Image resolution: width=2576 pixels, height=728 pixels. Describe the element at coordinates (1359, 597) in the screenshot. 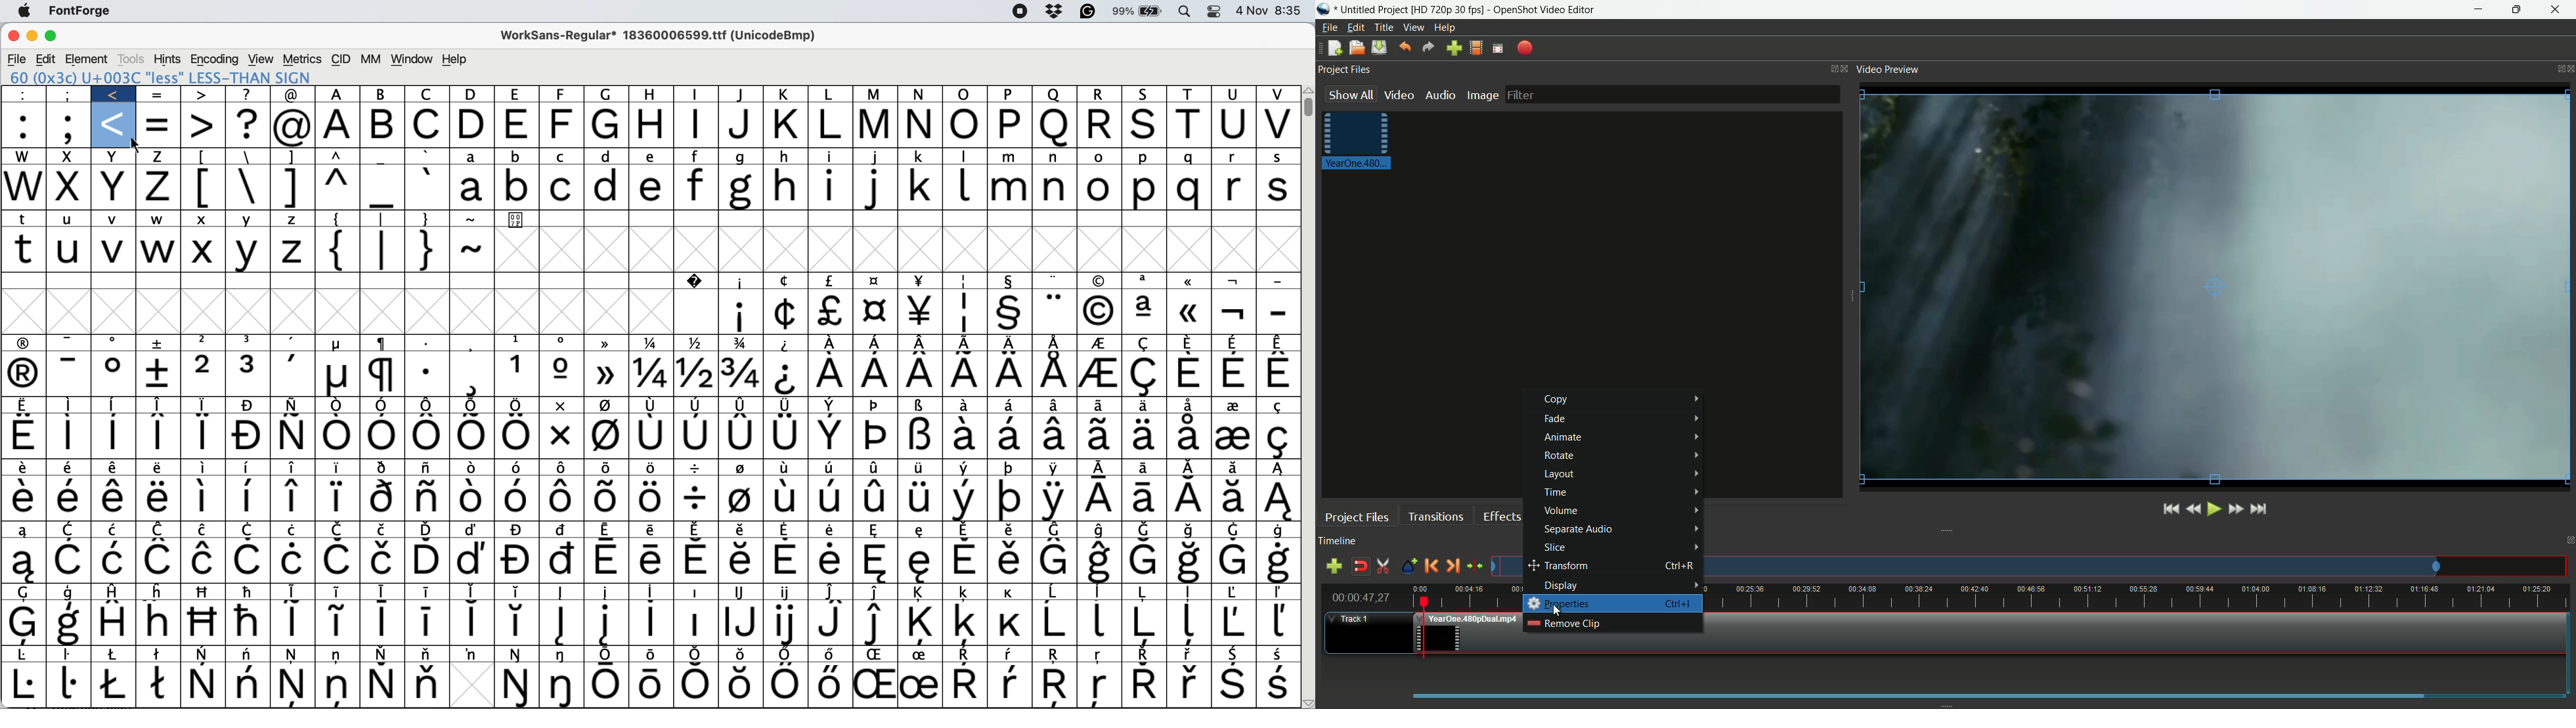

I see `current time` at that location.